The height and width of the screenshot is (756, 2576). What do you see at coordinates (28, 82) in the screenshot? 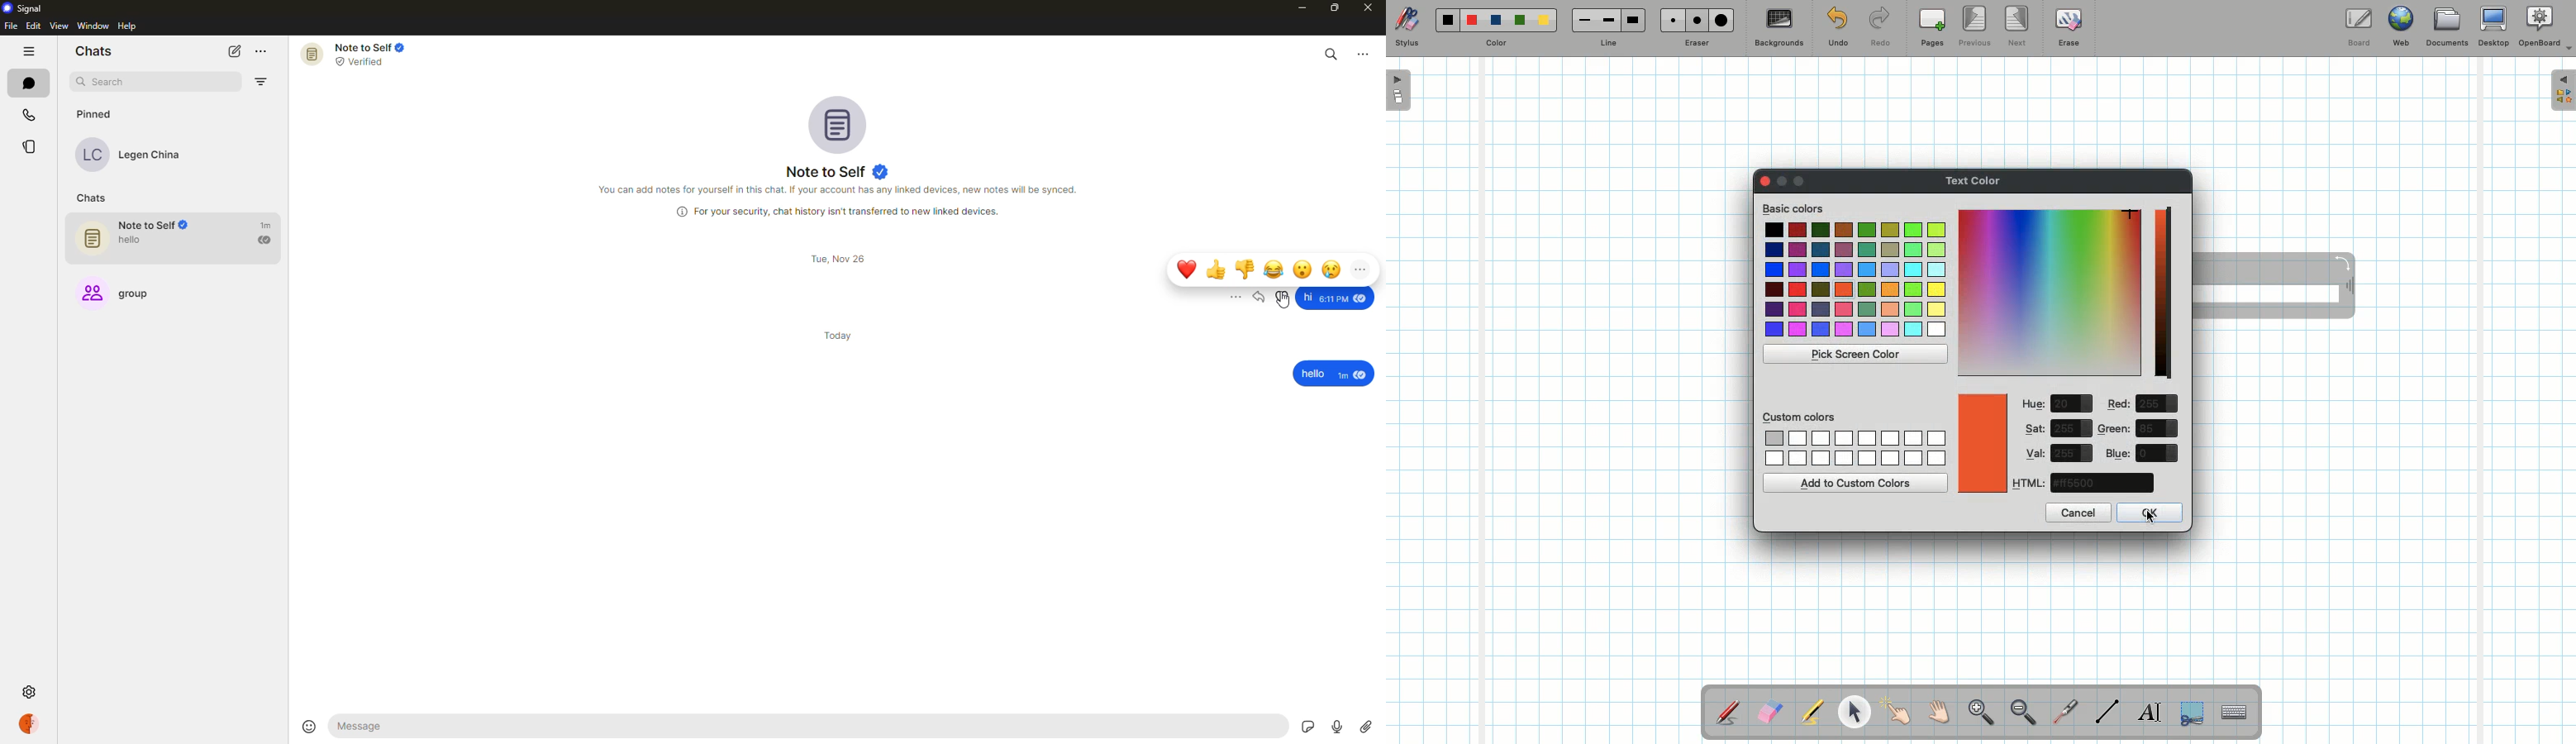
I see `chats` at bounding box center [28, 82].